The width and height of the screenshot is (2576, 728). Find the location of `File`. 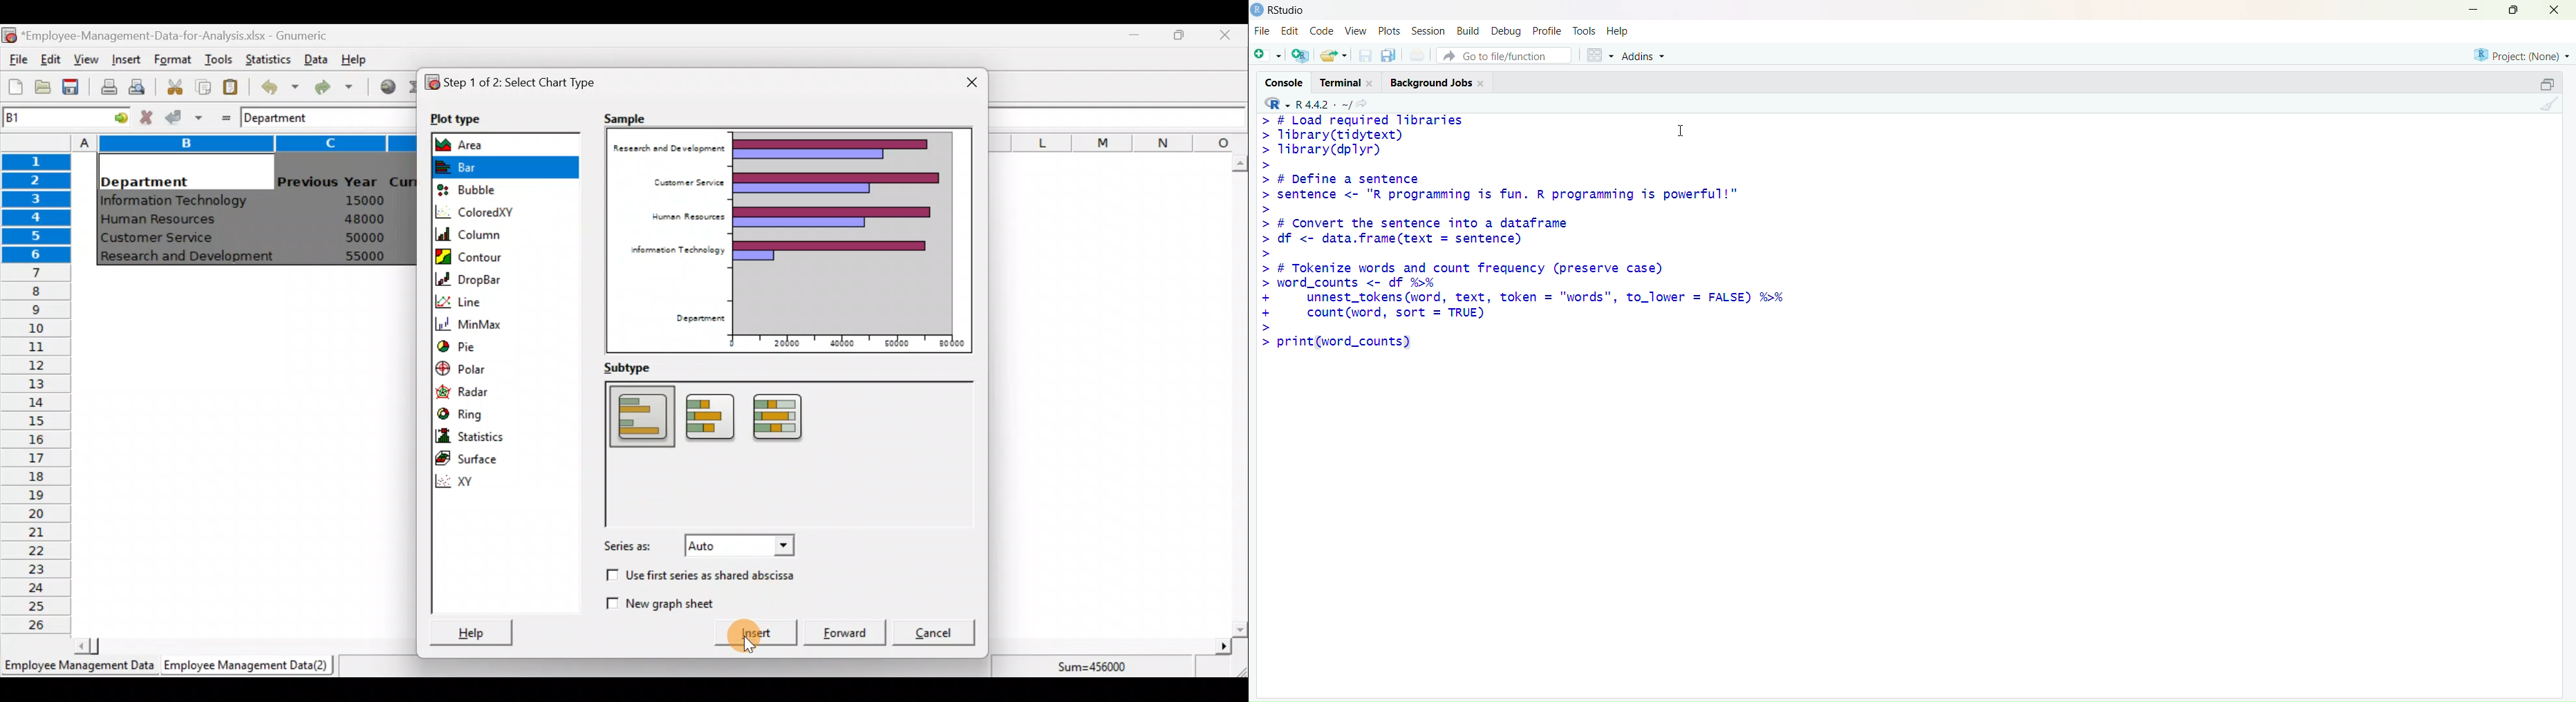

File is located at coordinates (16, 60).